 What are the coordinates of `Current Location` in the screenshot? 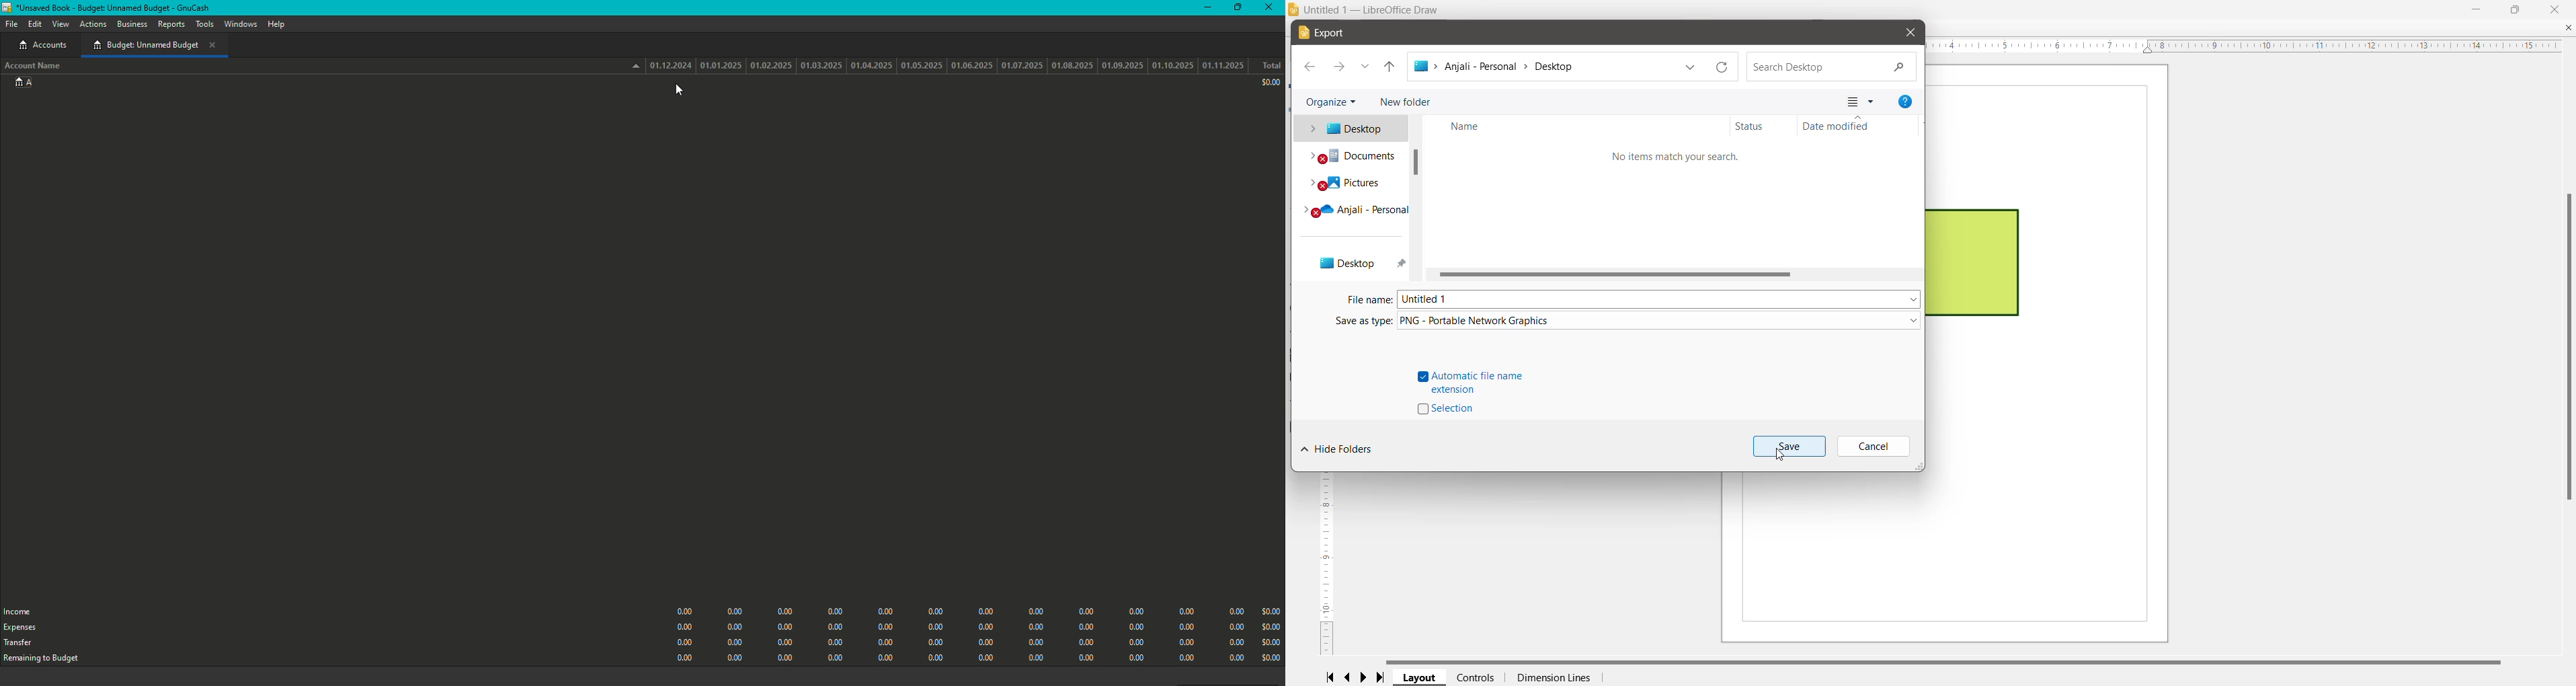 It's located at (1542, 69).